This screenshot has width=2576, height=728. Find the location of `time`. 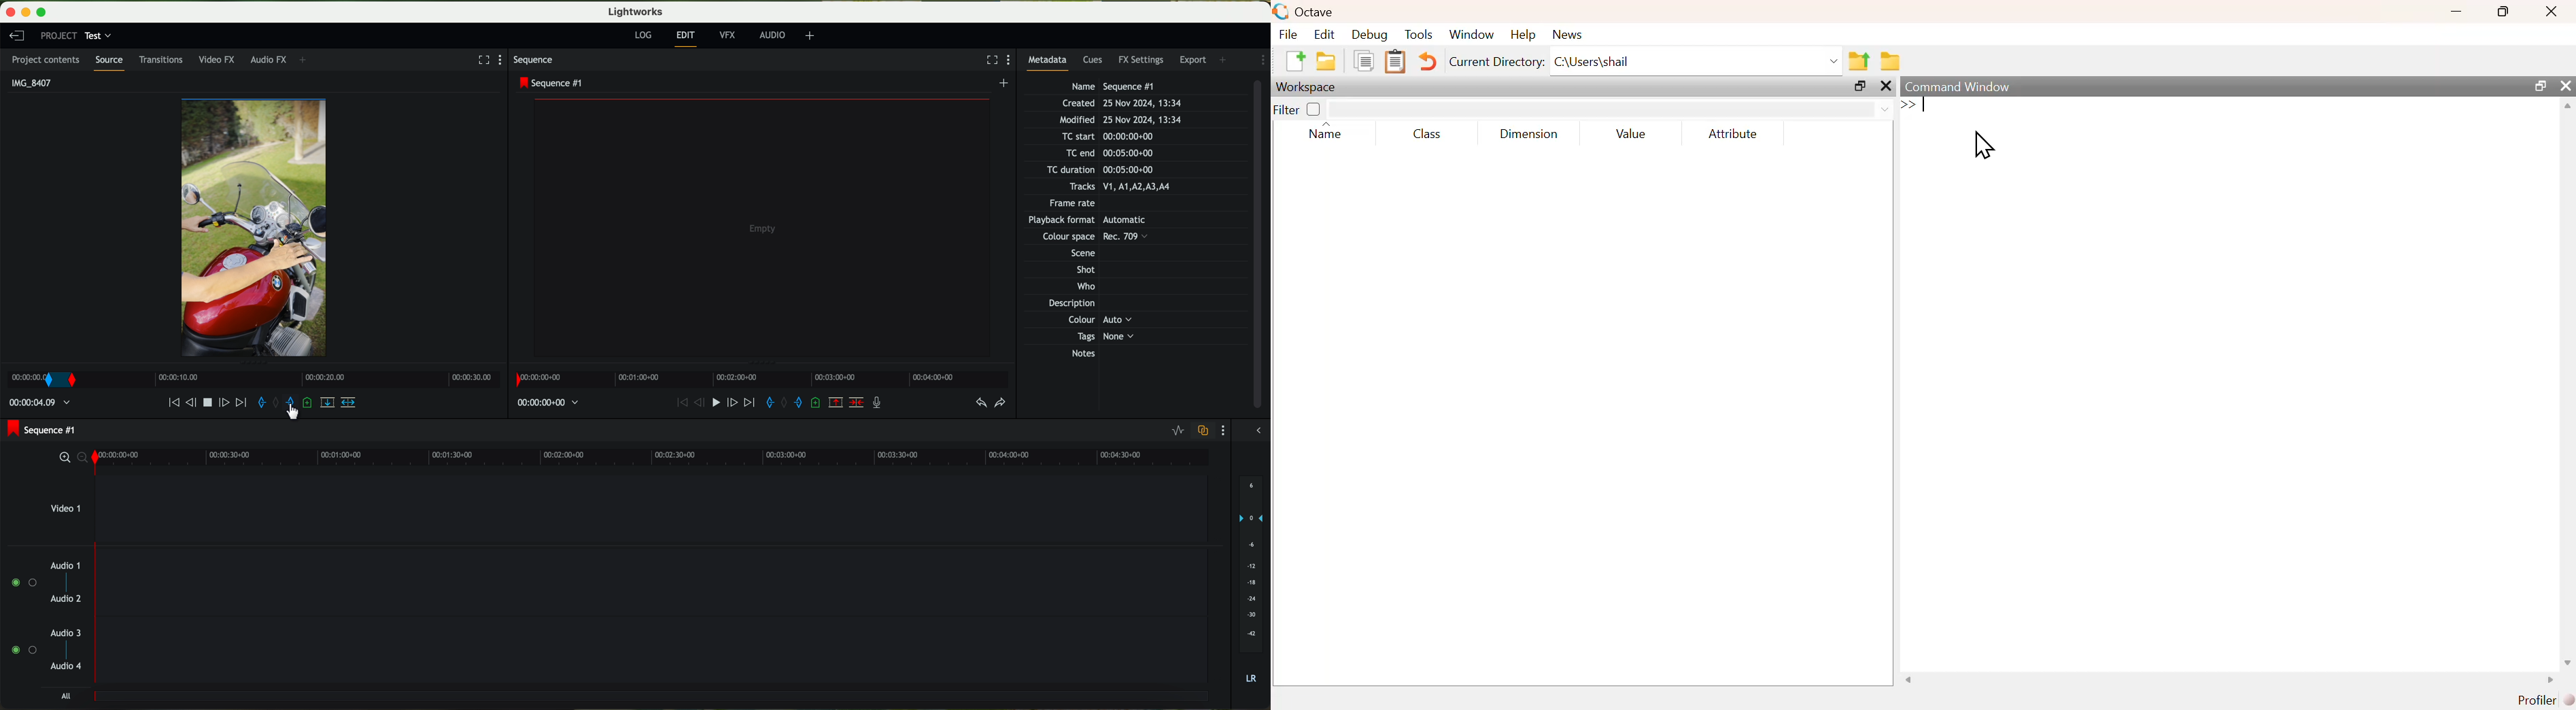

time is located at coordinates (41, 404).